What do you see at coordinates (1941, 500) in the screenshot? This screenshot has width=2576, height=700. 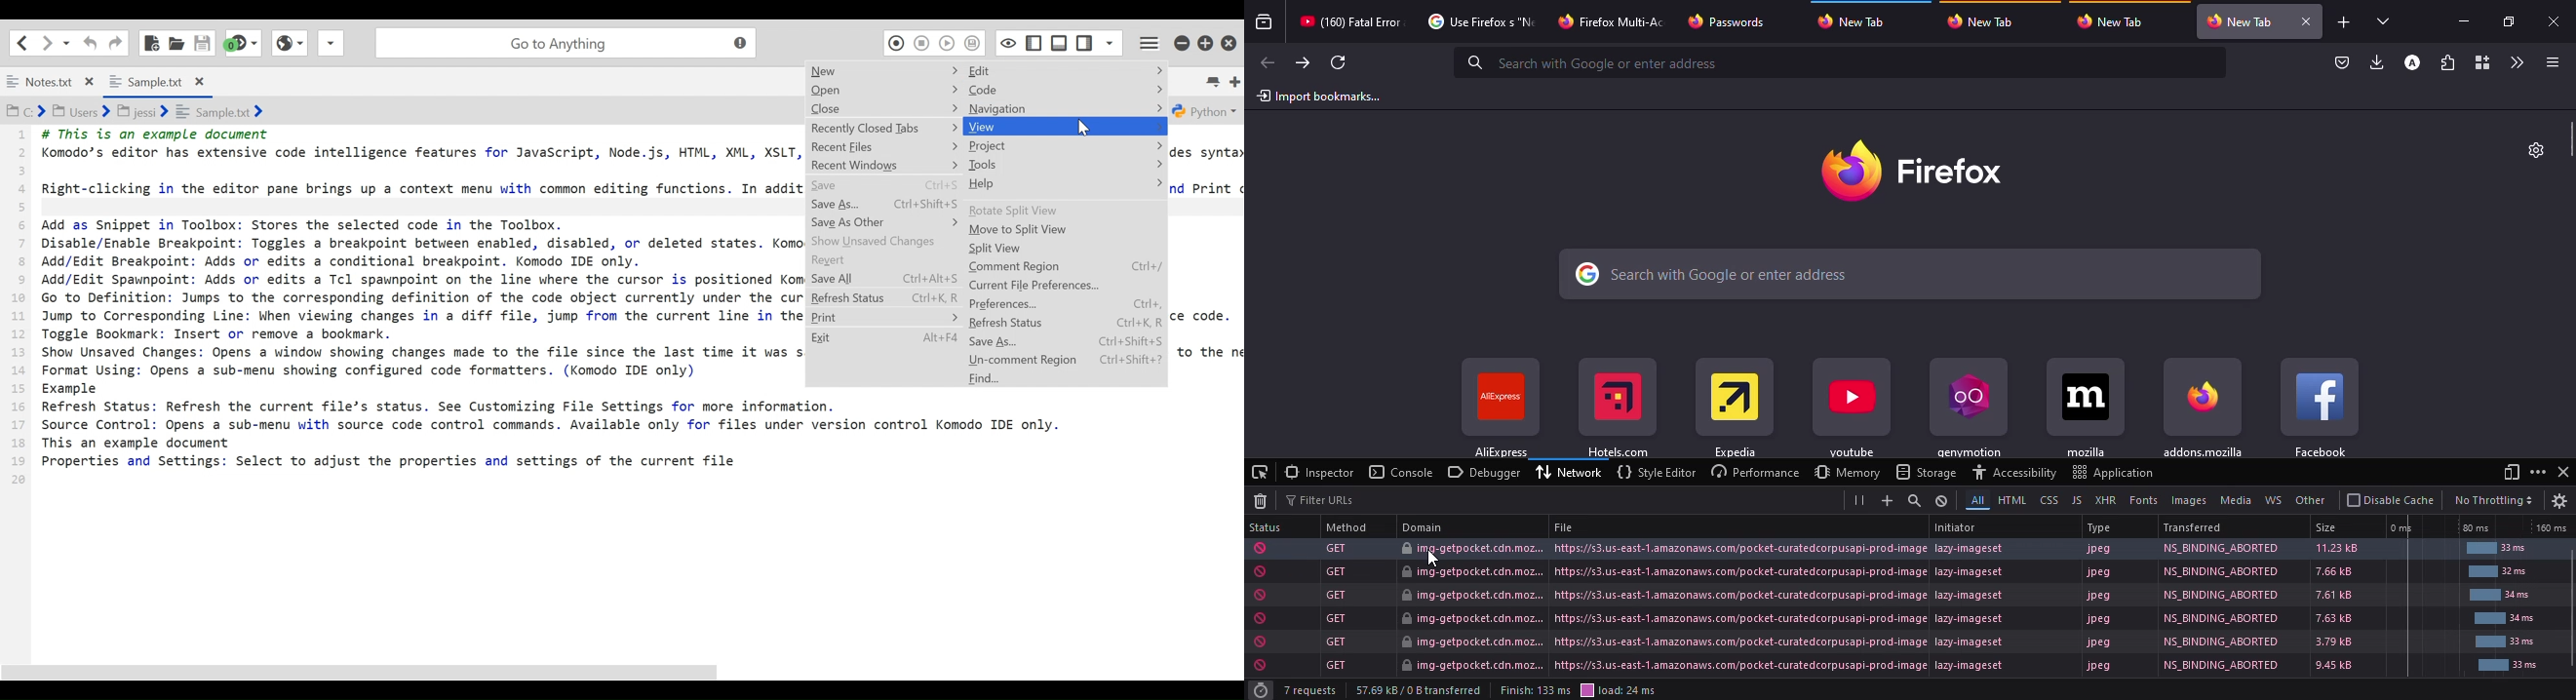 I see `block` at bounding box center [1941, 500].